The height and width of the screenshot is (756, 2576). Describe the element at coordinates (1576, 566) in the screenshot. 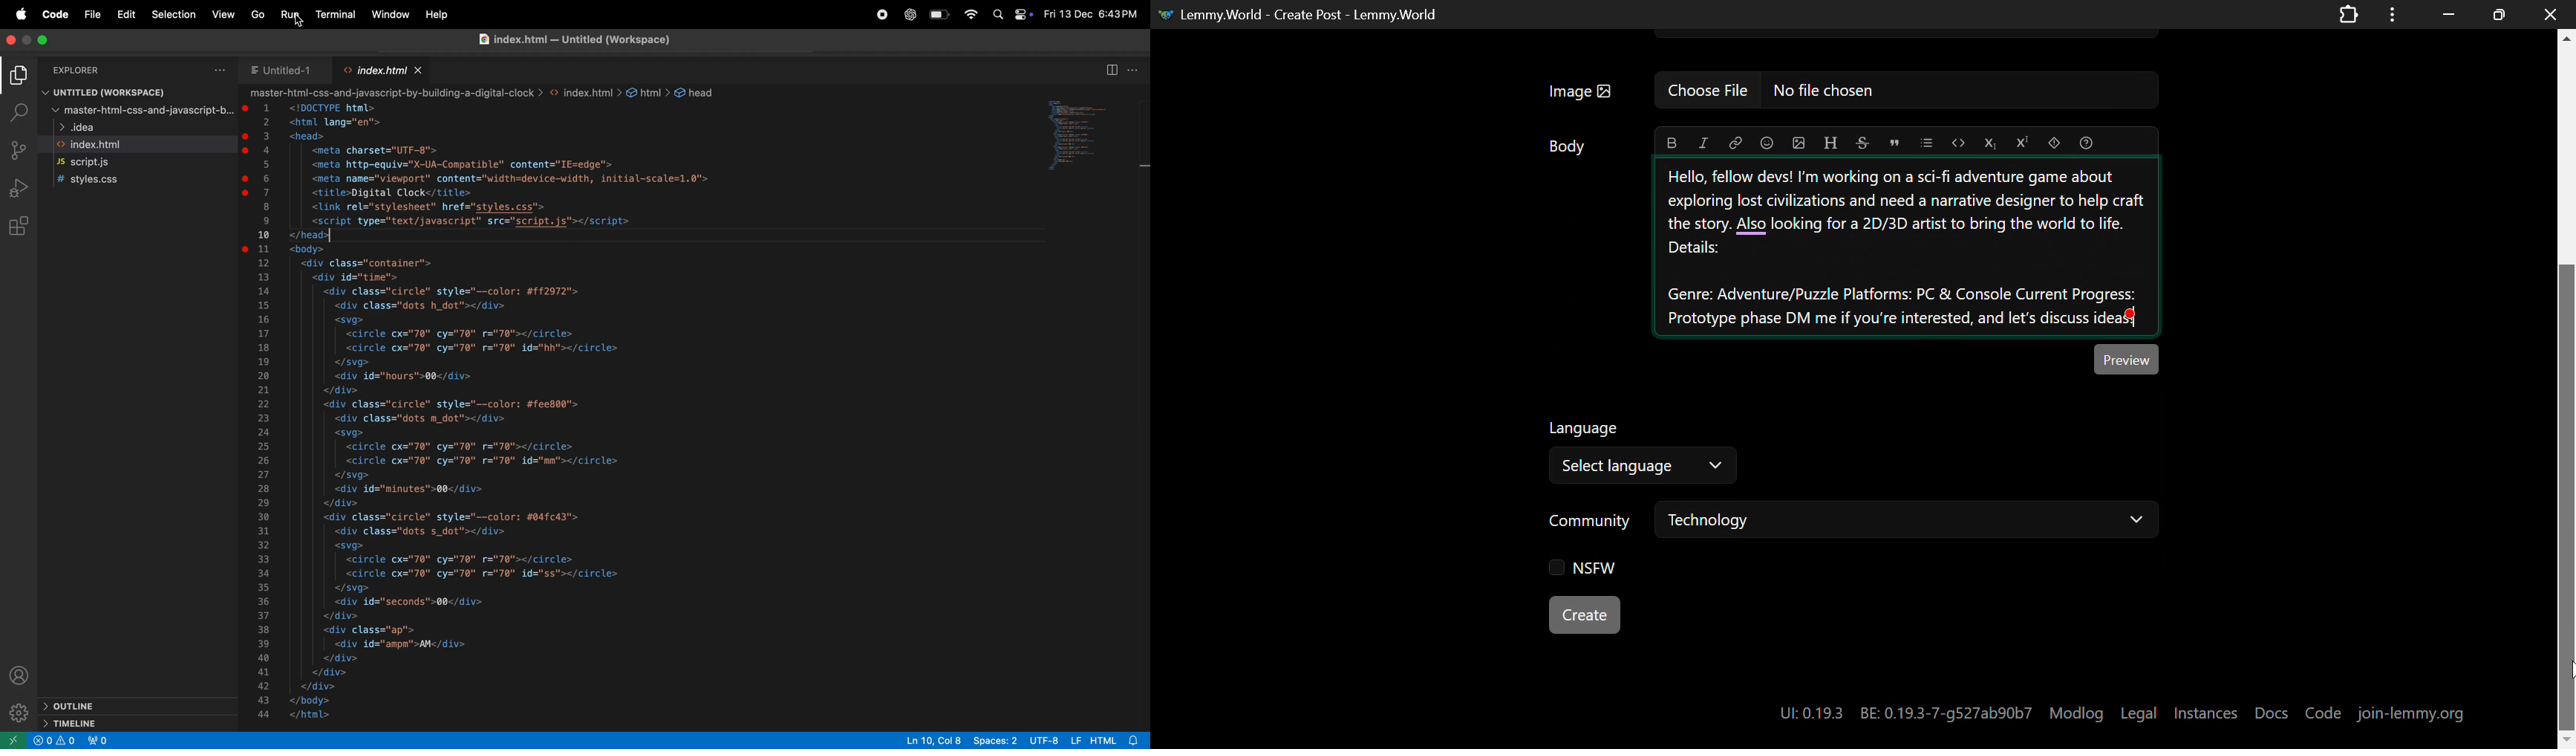

I see `NSFW` at that location.